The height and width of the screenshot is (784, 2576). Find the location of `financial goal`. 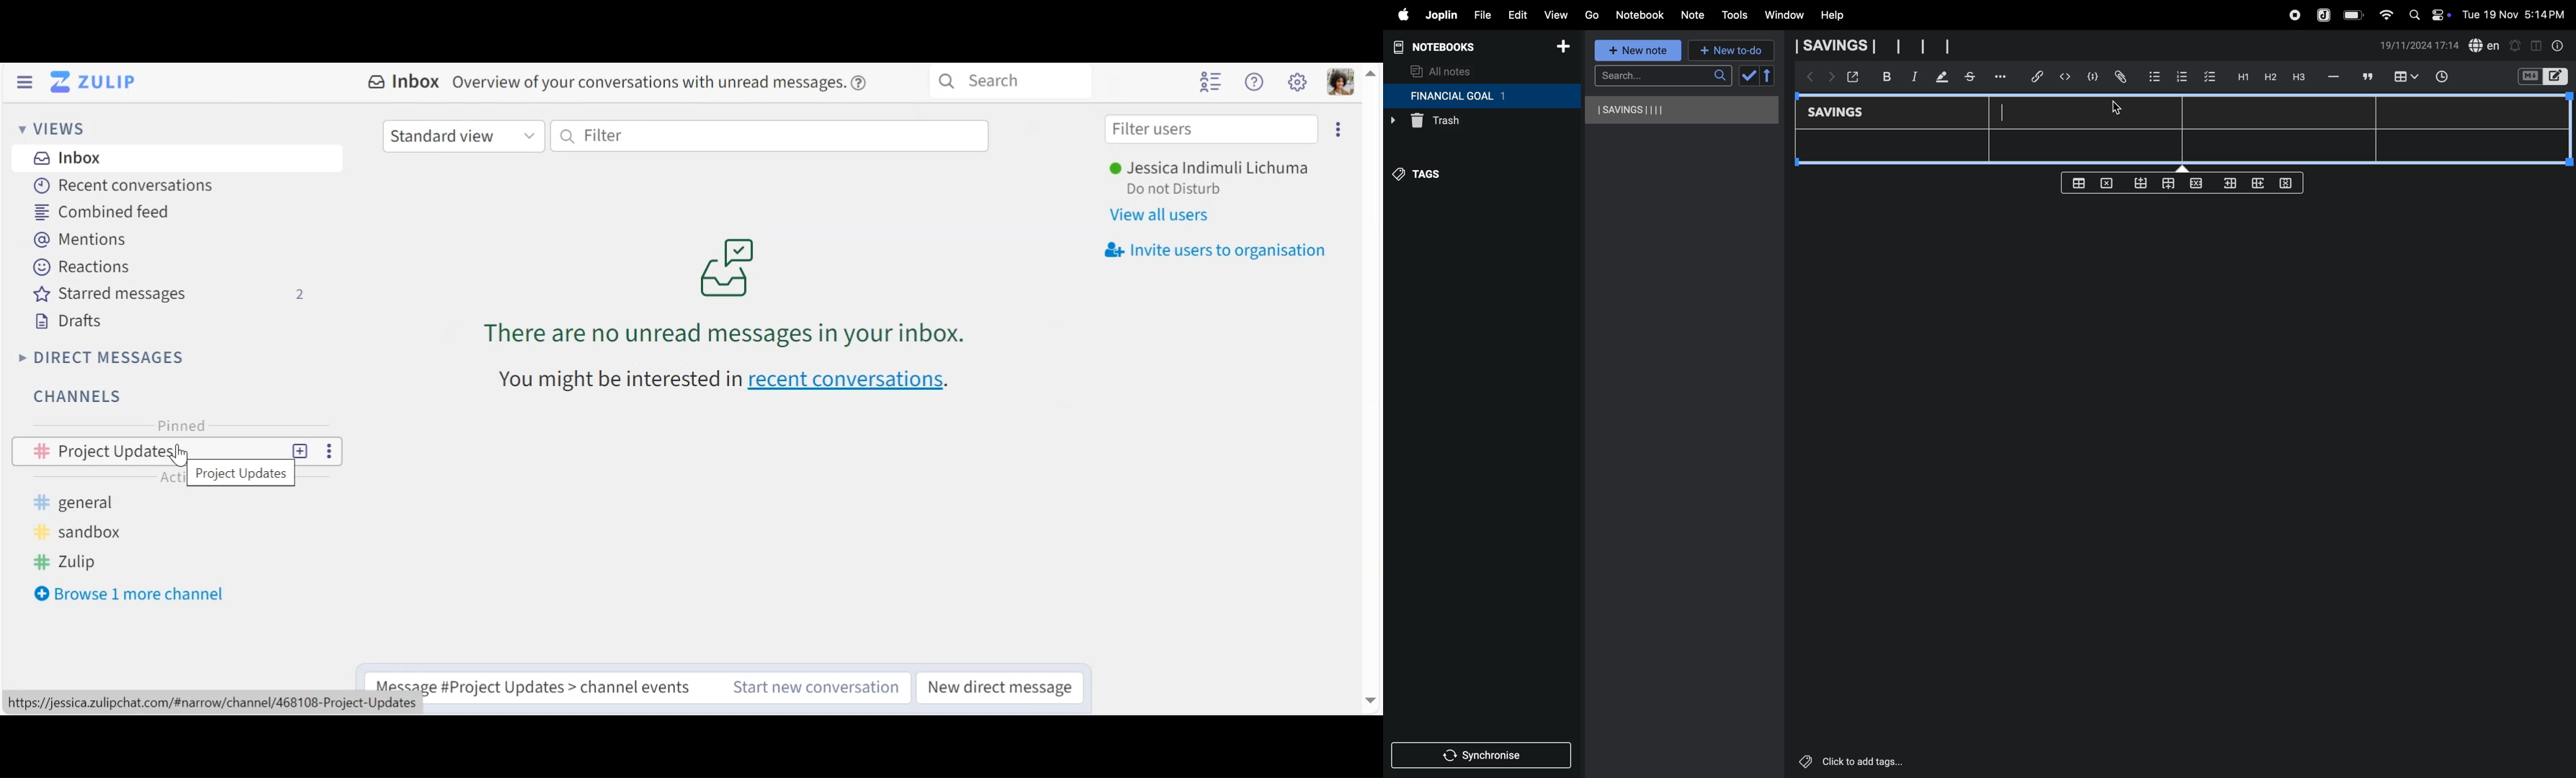

financial goal is located at coordinates (1482, 96).